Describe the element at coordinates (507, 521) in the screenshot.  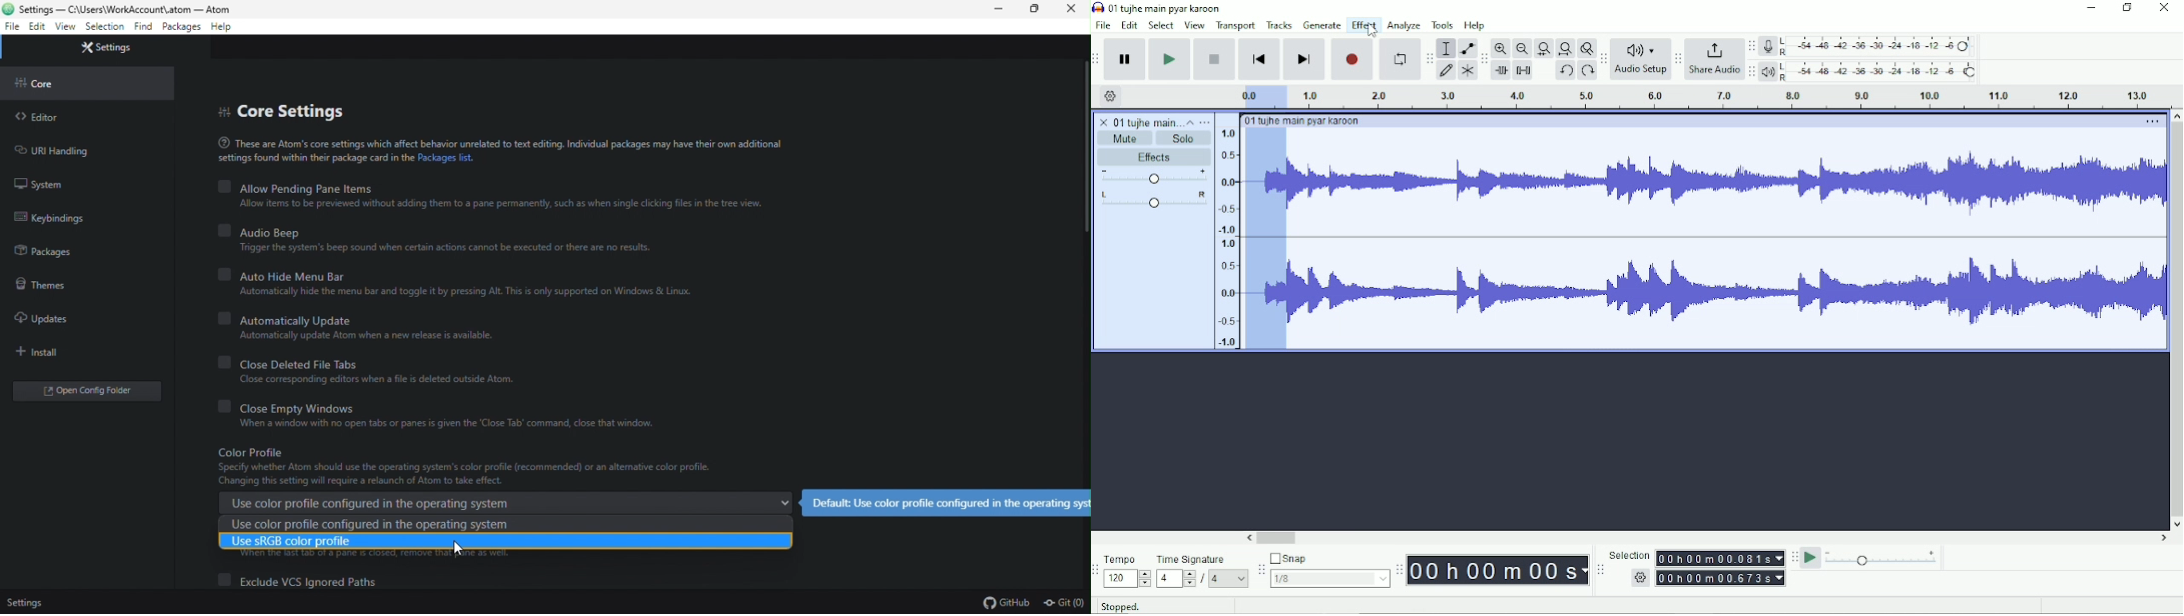
I see `use color profile configured in the operating system` at that location.